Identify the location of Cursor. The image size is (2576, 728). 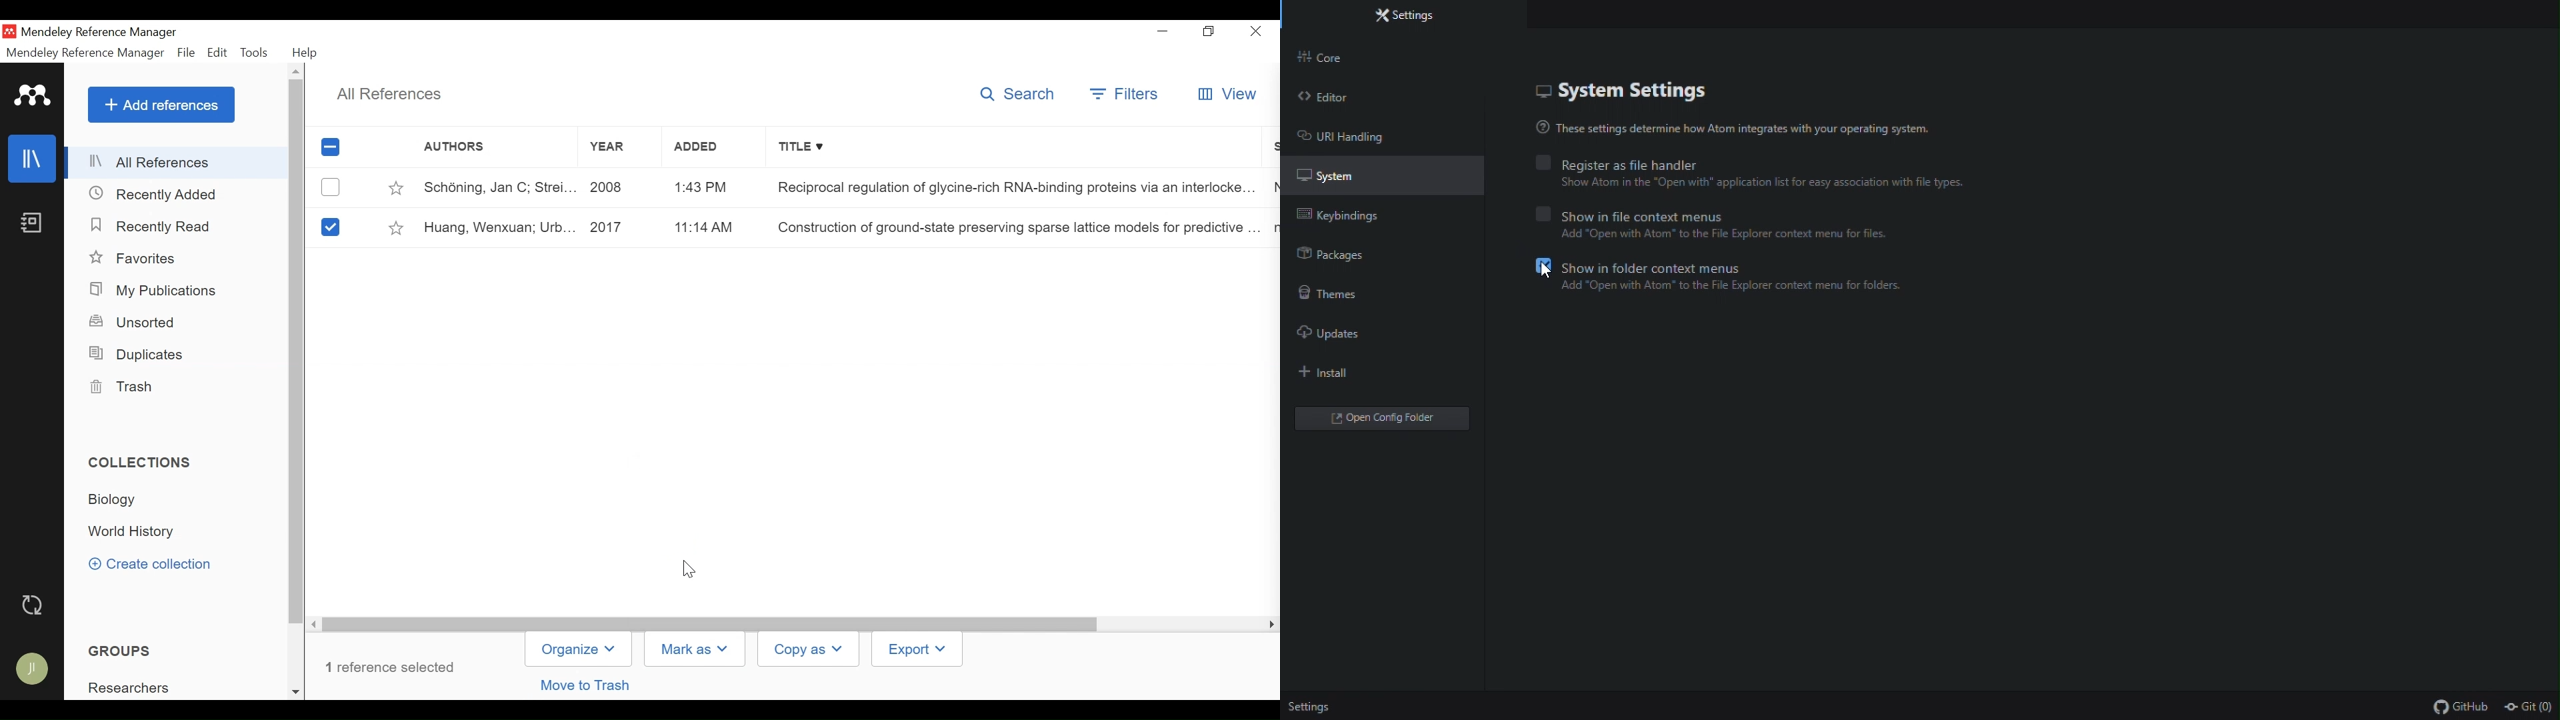
(691, 567).